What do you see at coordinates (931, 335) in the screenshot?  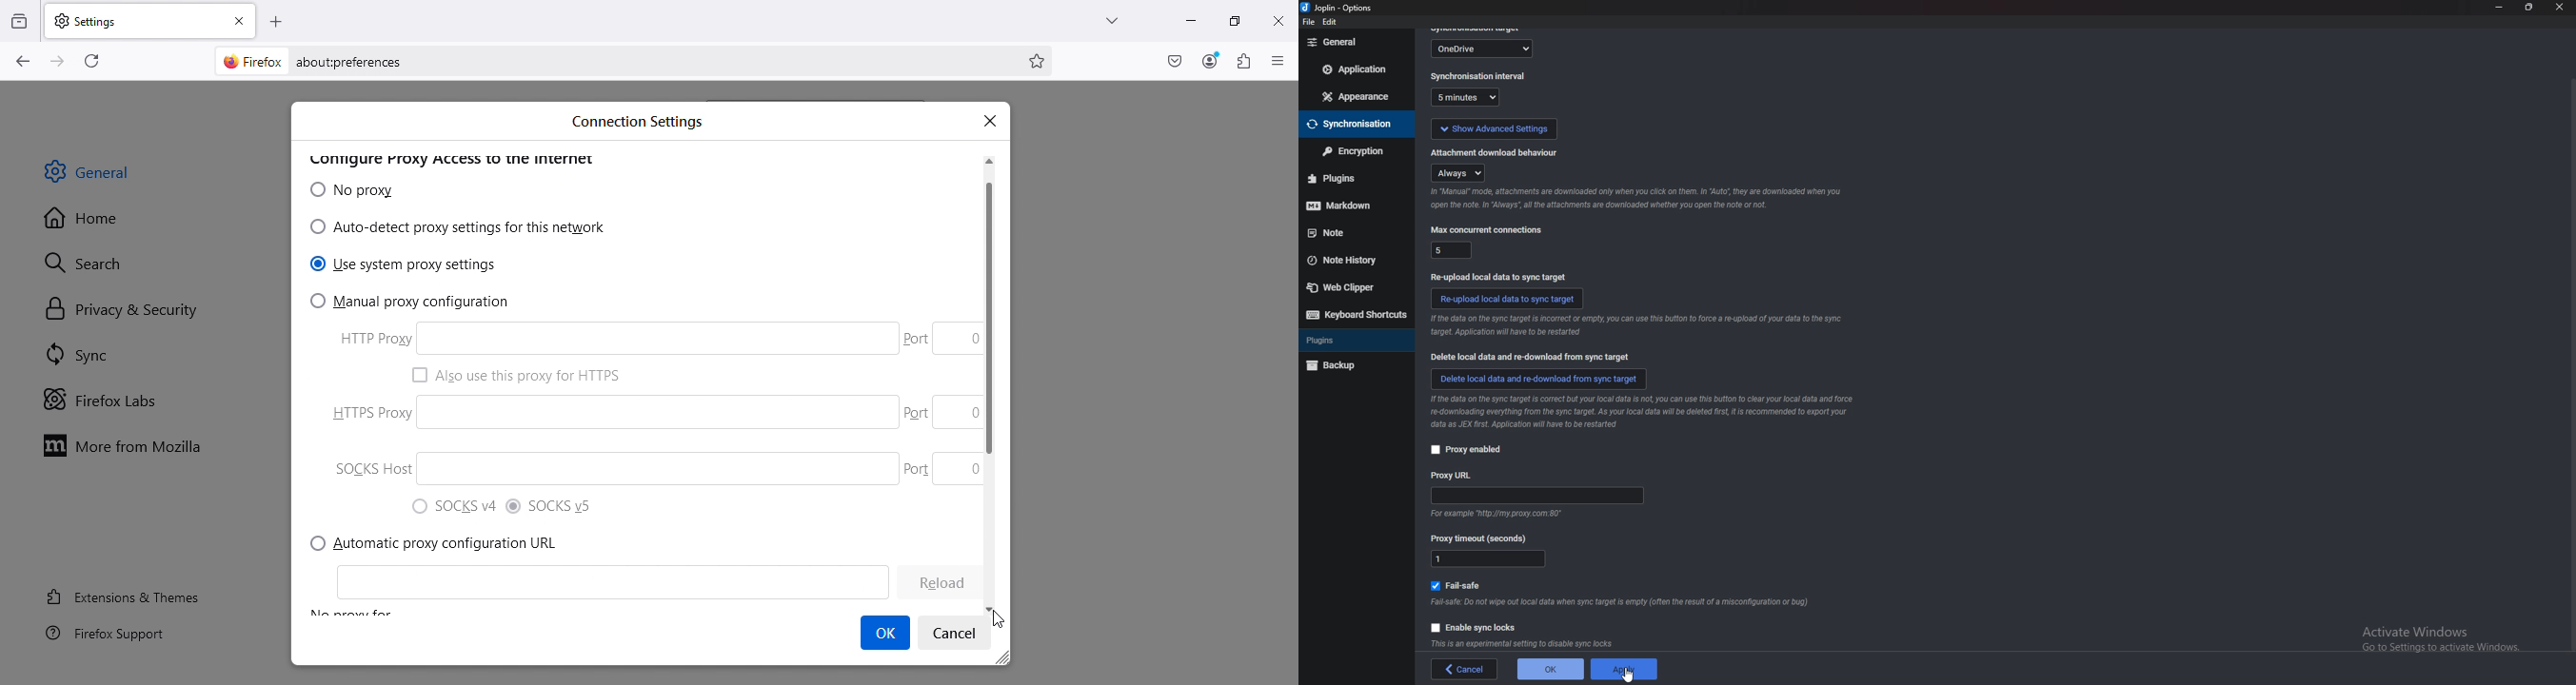 I see `Cleon 0` at bounding box center [931, 335].